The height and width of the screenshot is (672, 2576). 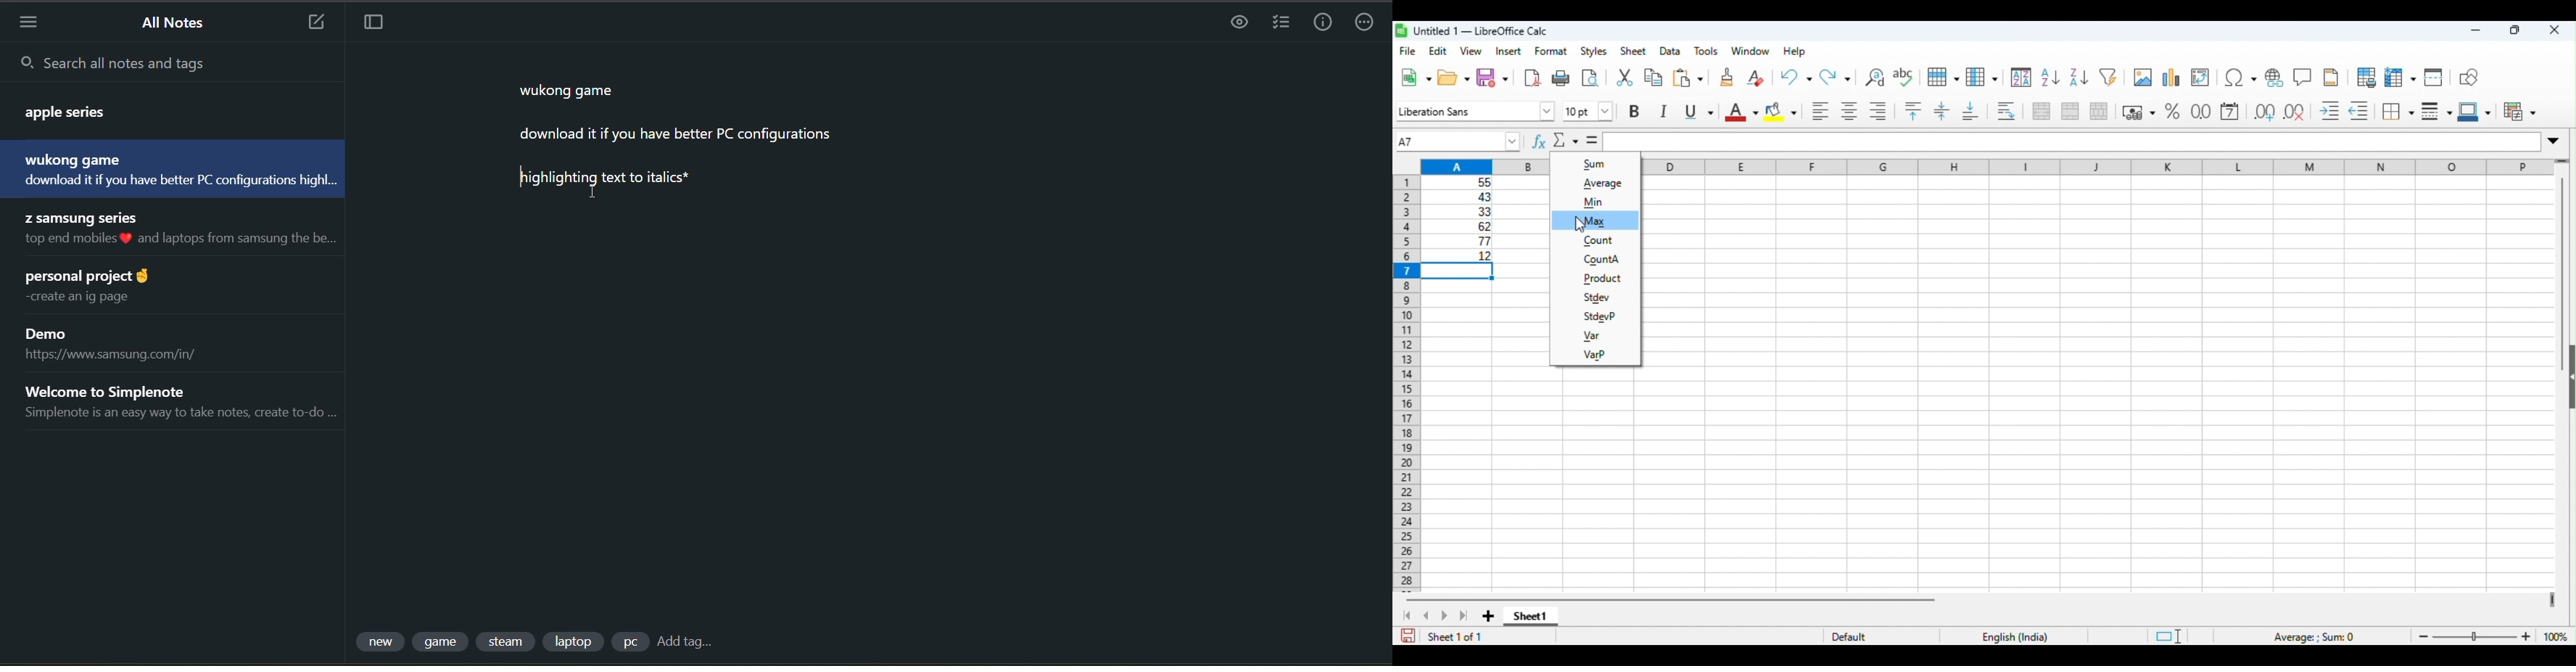 I want to click on sort ascending, so click(x=2048, y=77).